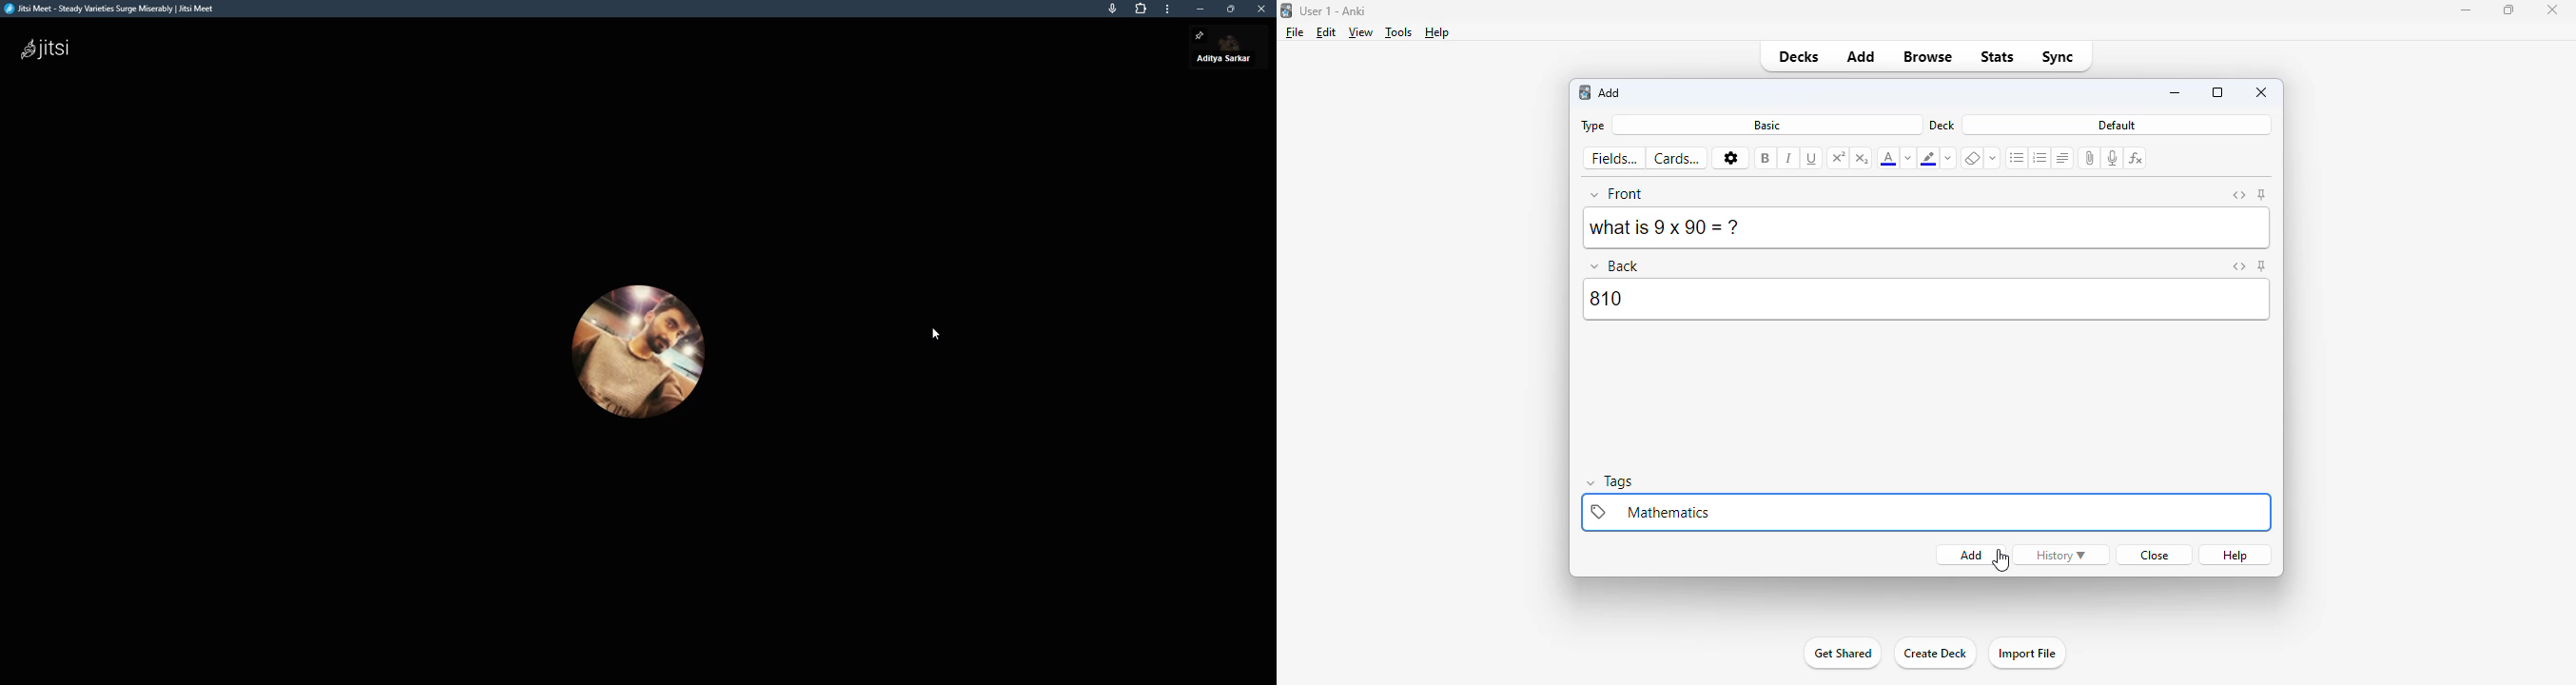 The height and width of the screenshot is (700, 2576). What do you see at coordinates (2262, 265) in the screenshot?
I see `toggle sticky` at bounding box center [2262, 265].